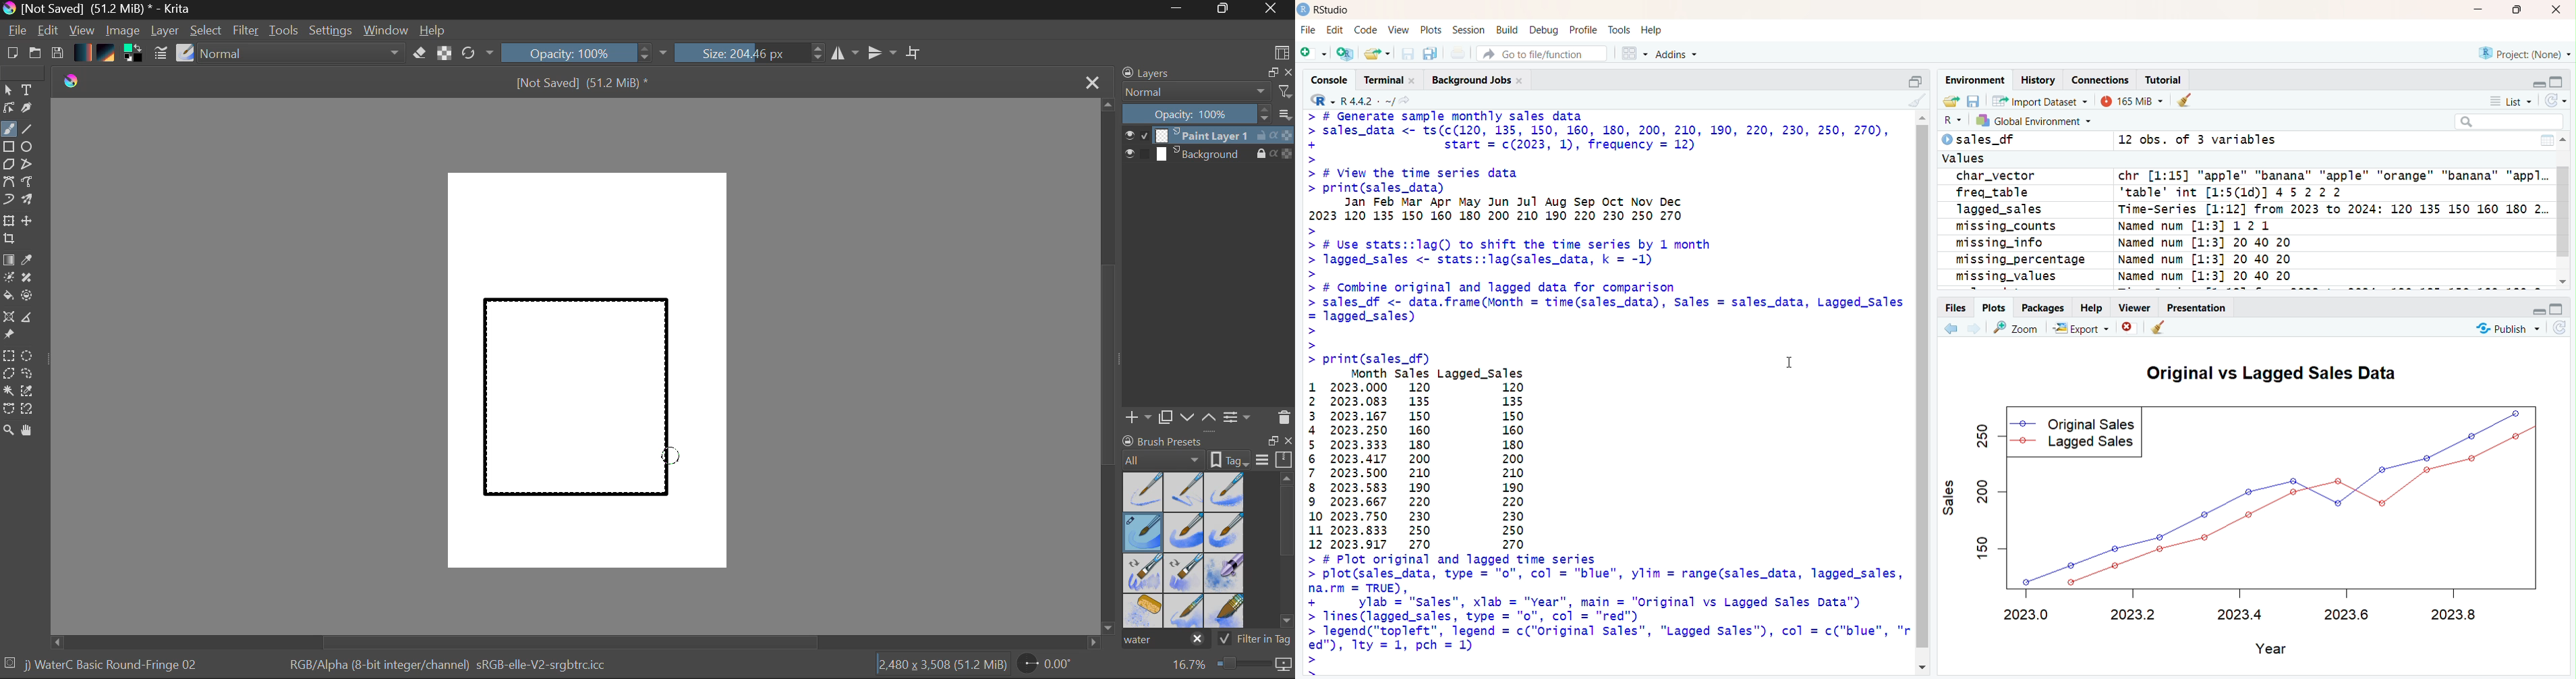 The width and height of the screenshot is (2576, 700). What do you see at coordinates (2562, 329) in the screenshot?
I see `refresh current plot` at bounding box center [2562, 329].